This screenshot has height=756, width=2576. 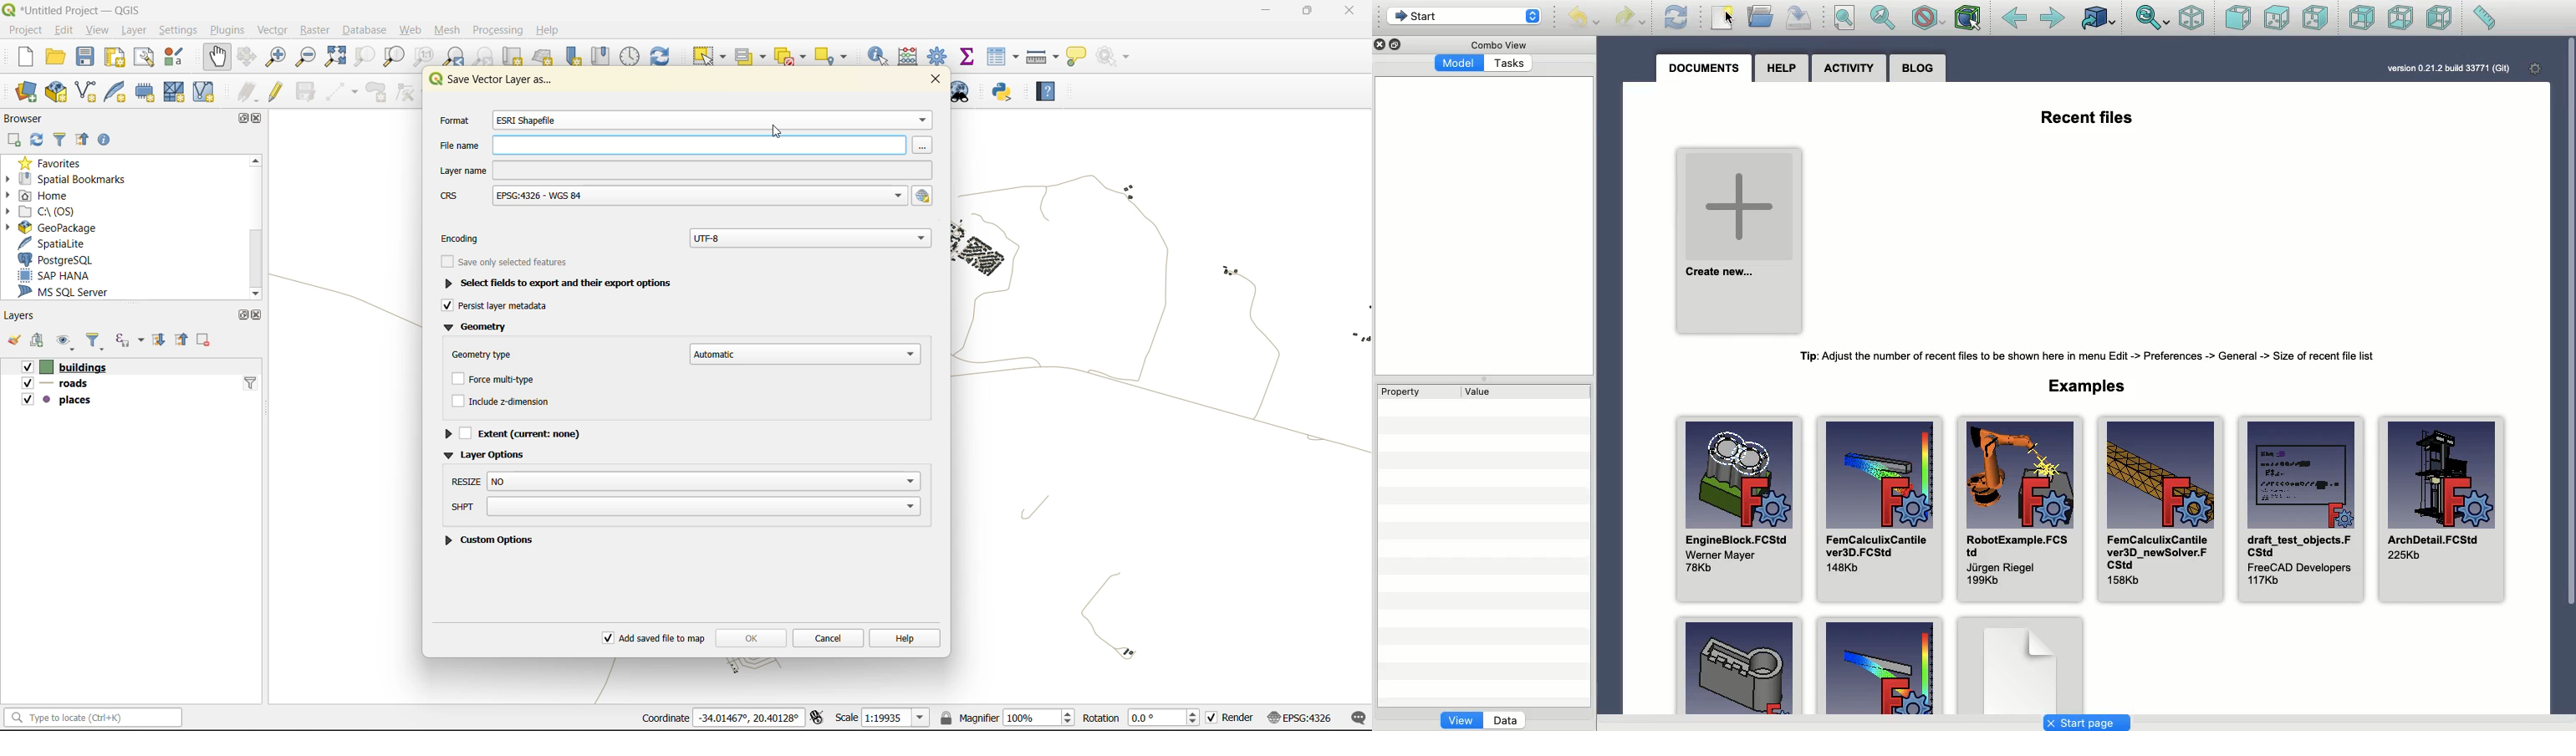 I want to click on toolbox, so click(x=939, y=58).